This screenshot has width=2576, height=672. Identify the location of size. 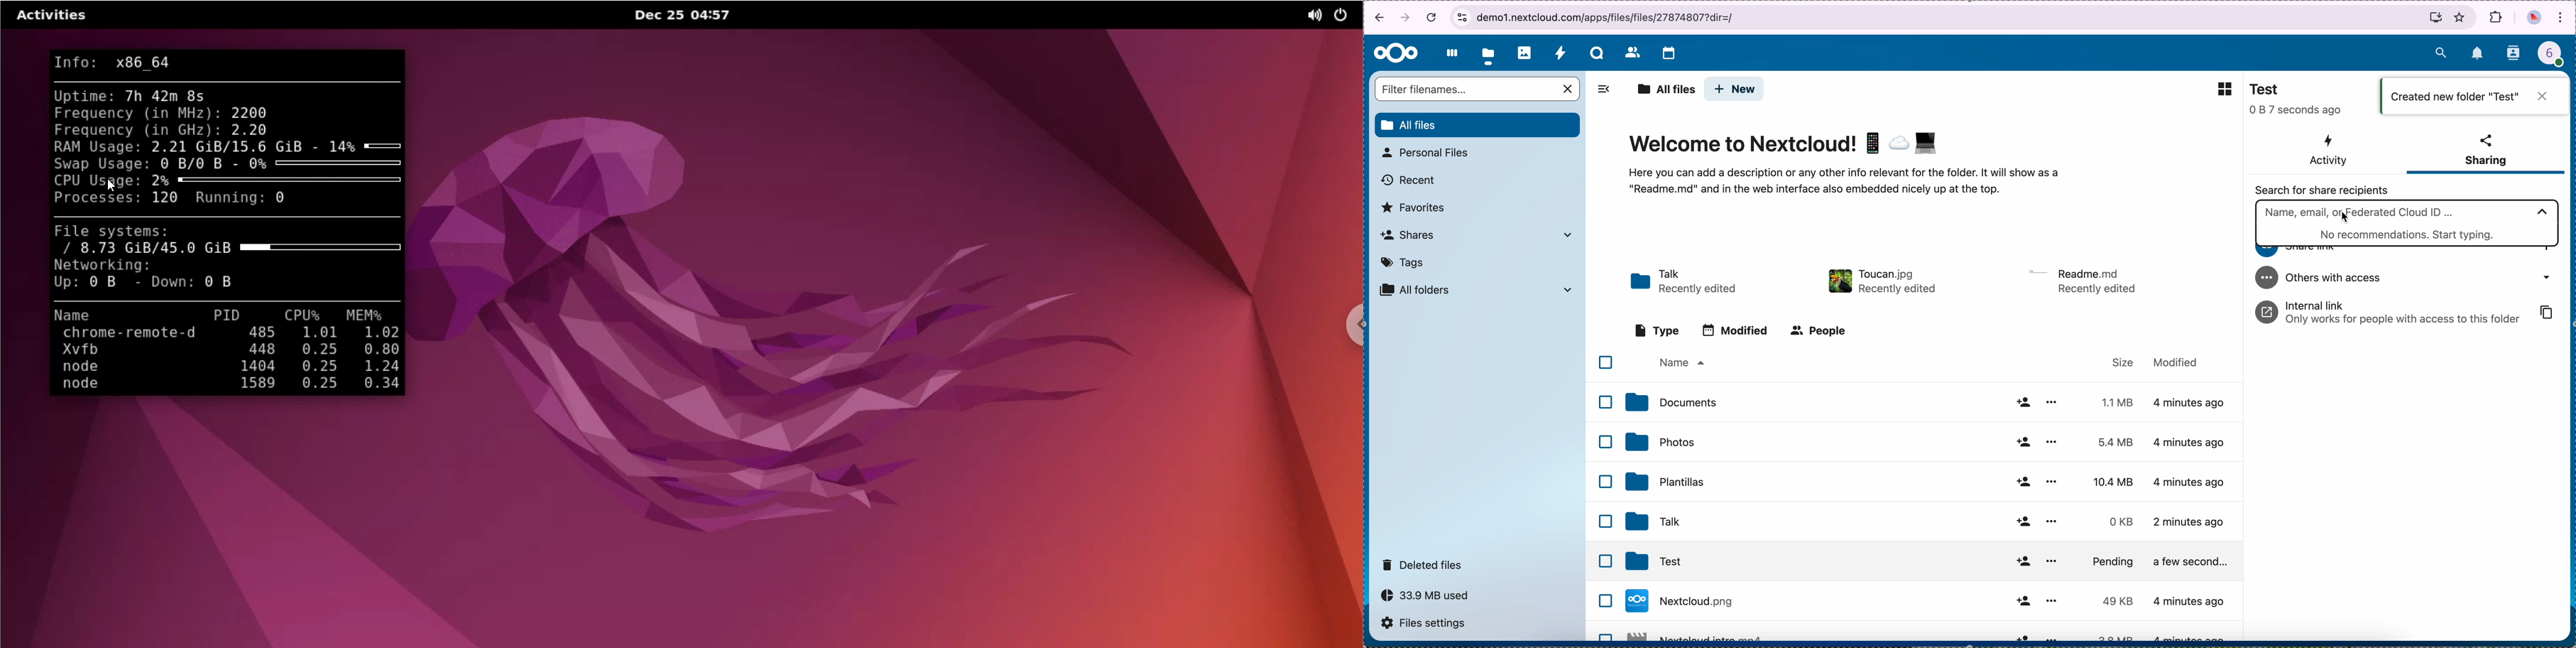
(2123, 361).